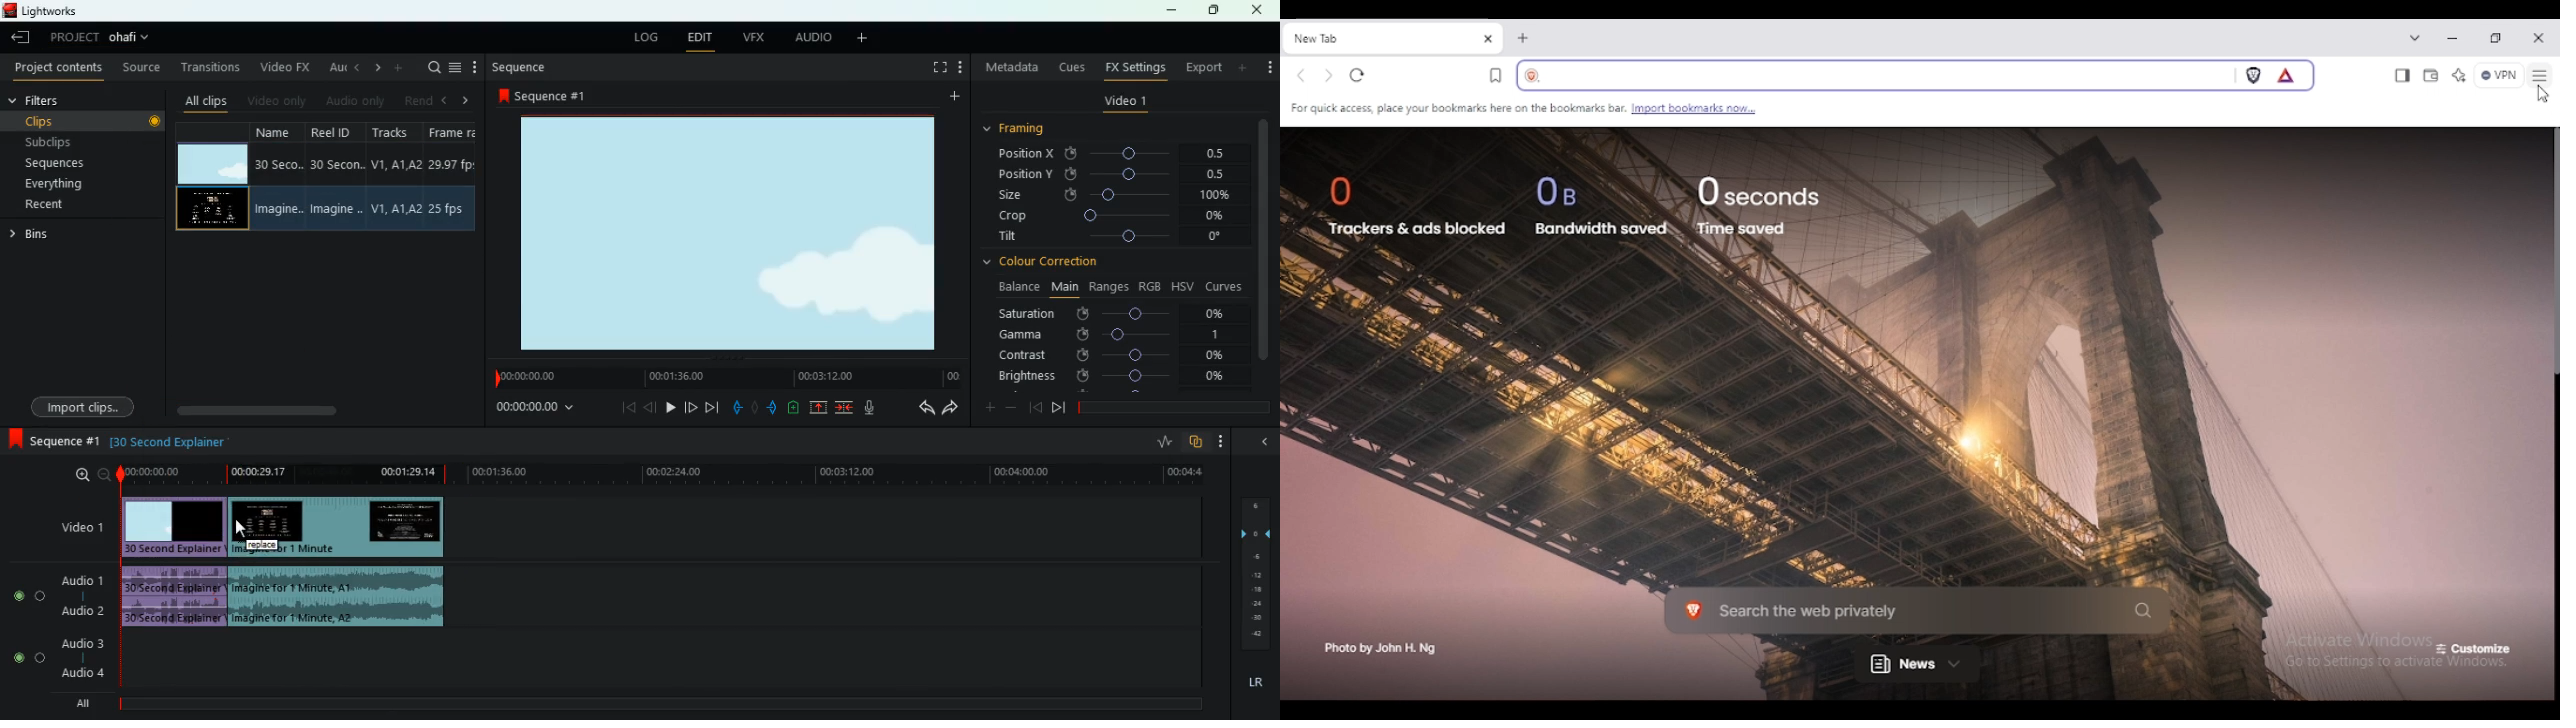  What do you see at coordinates (143, 69) in the screenshot?
I see `source` at bounding box center [143, 69].